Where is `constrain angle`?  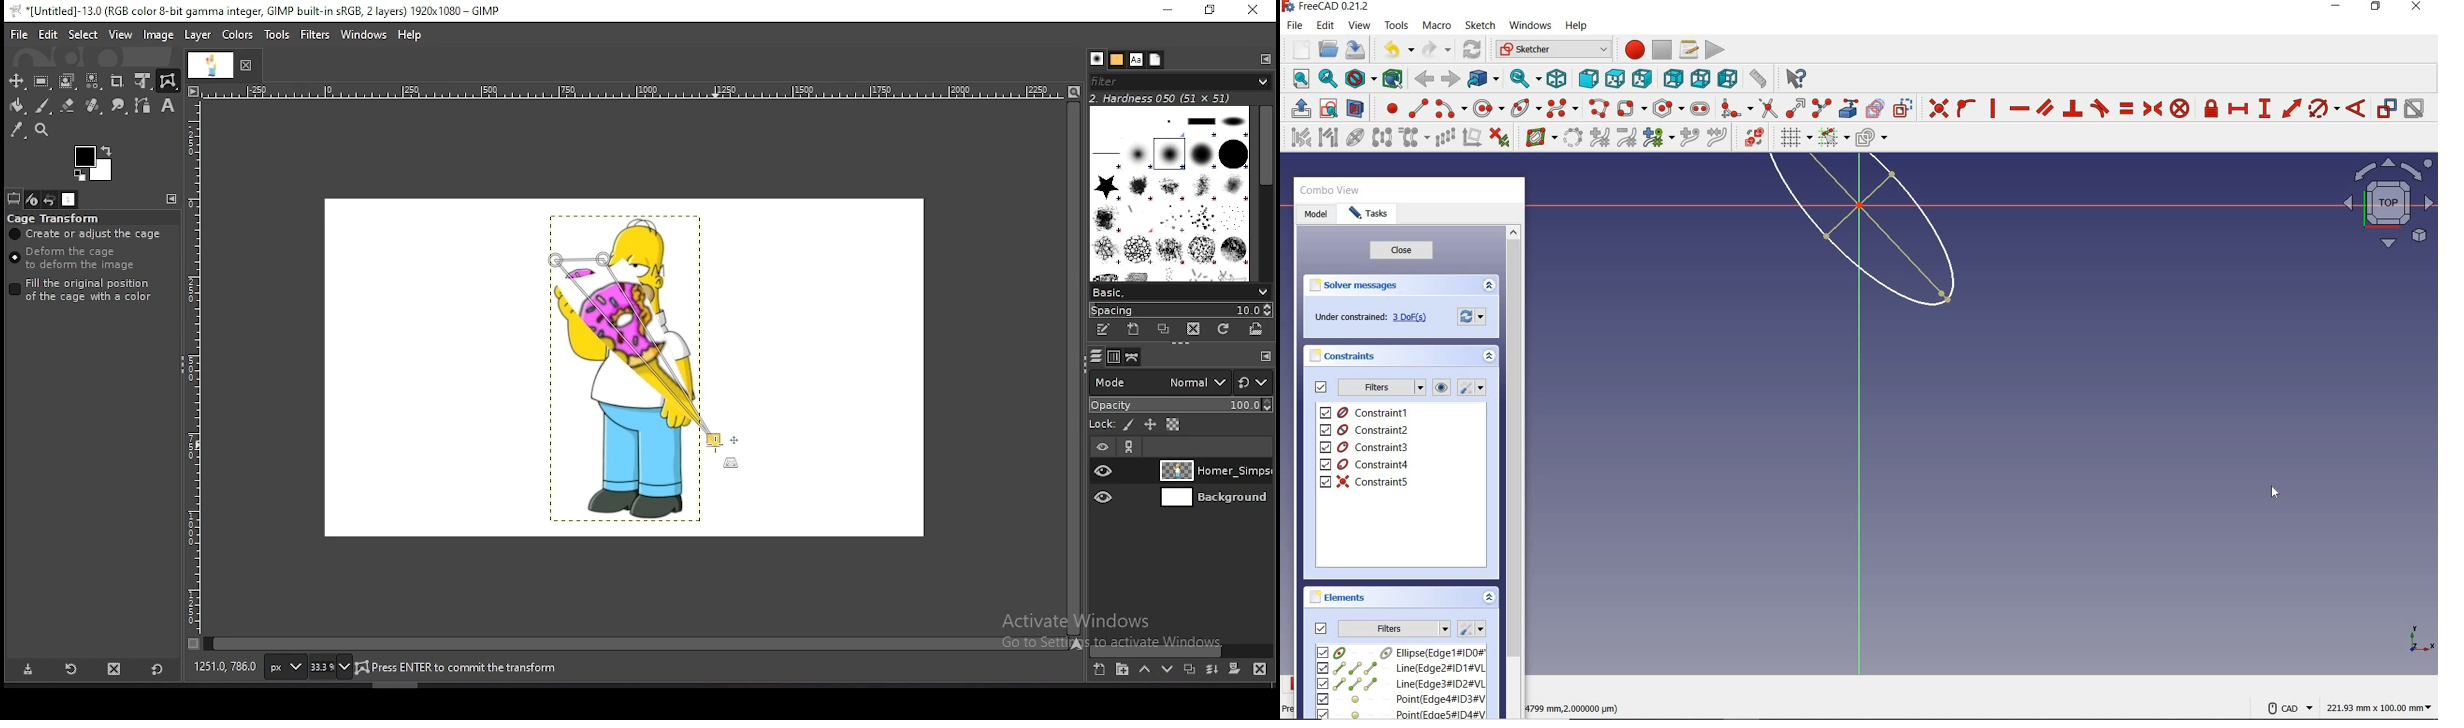
constrain angle is located at coordinates (2357, 108).